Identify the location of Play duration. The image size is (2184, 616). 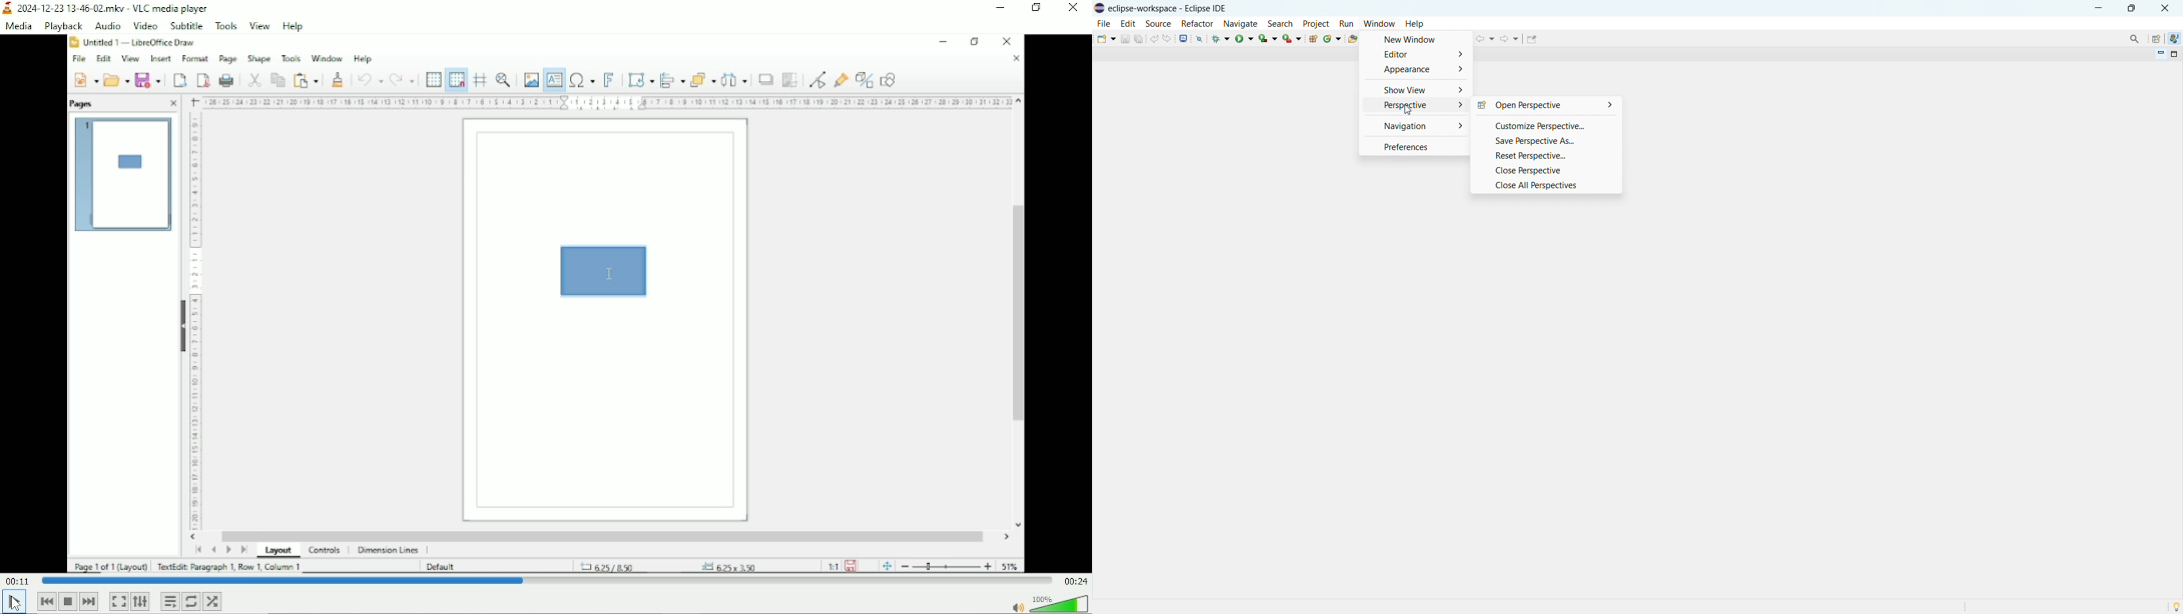
(547, 580).